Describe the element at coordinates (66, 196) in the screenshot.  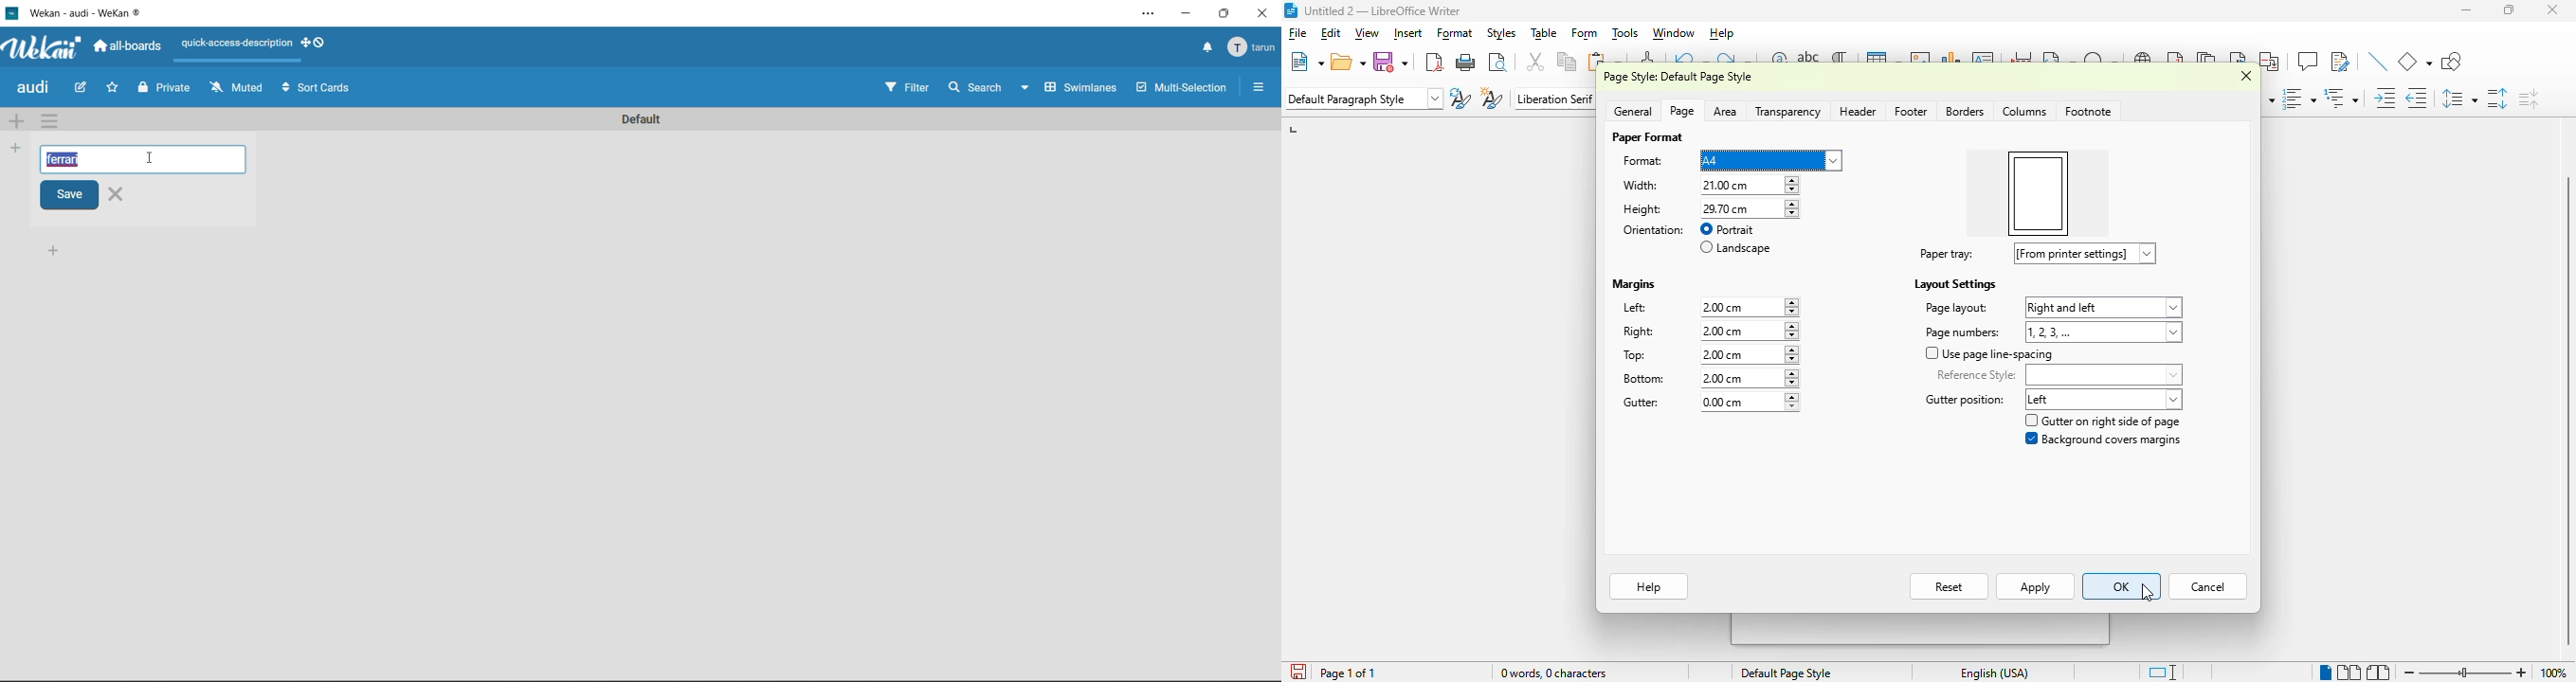
I see `Save` at that location.